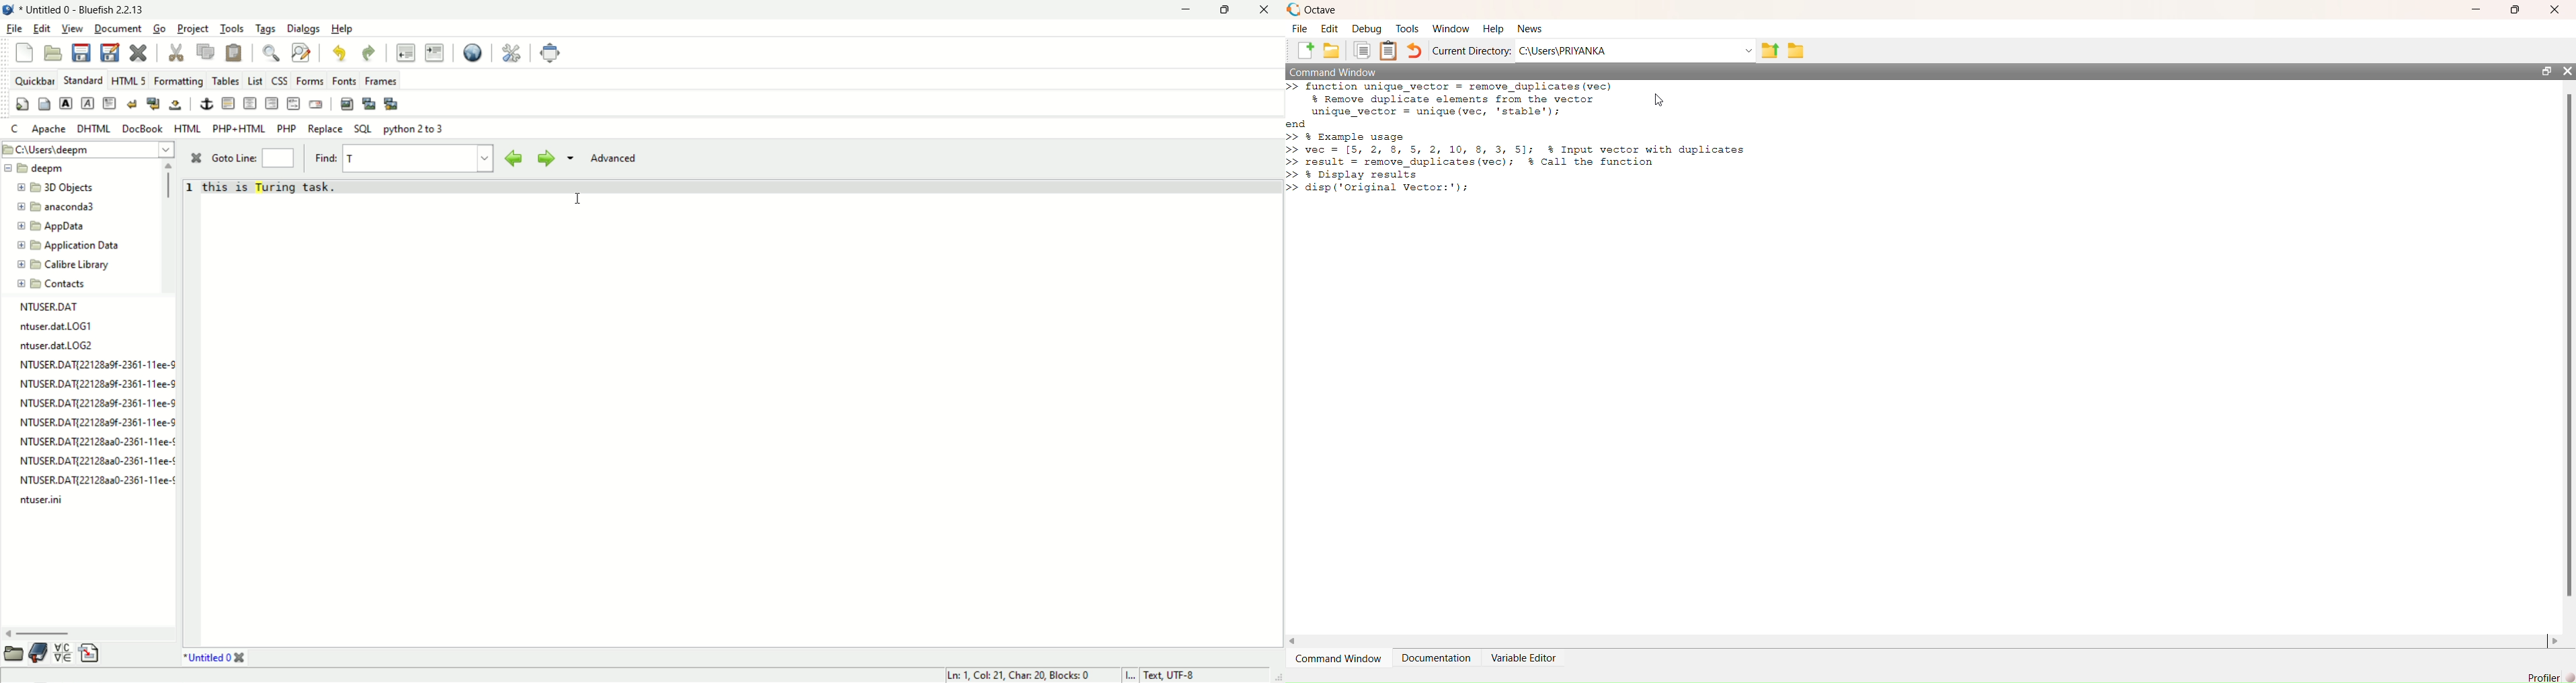 The image size is (2576, 700). I want to click on file, so click(1299, 28).